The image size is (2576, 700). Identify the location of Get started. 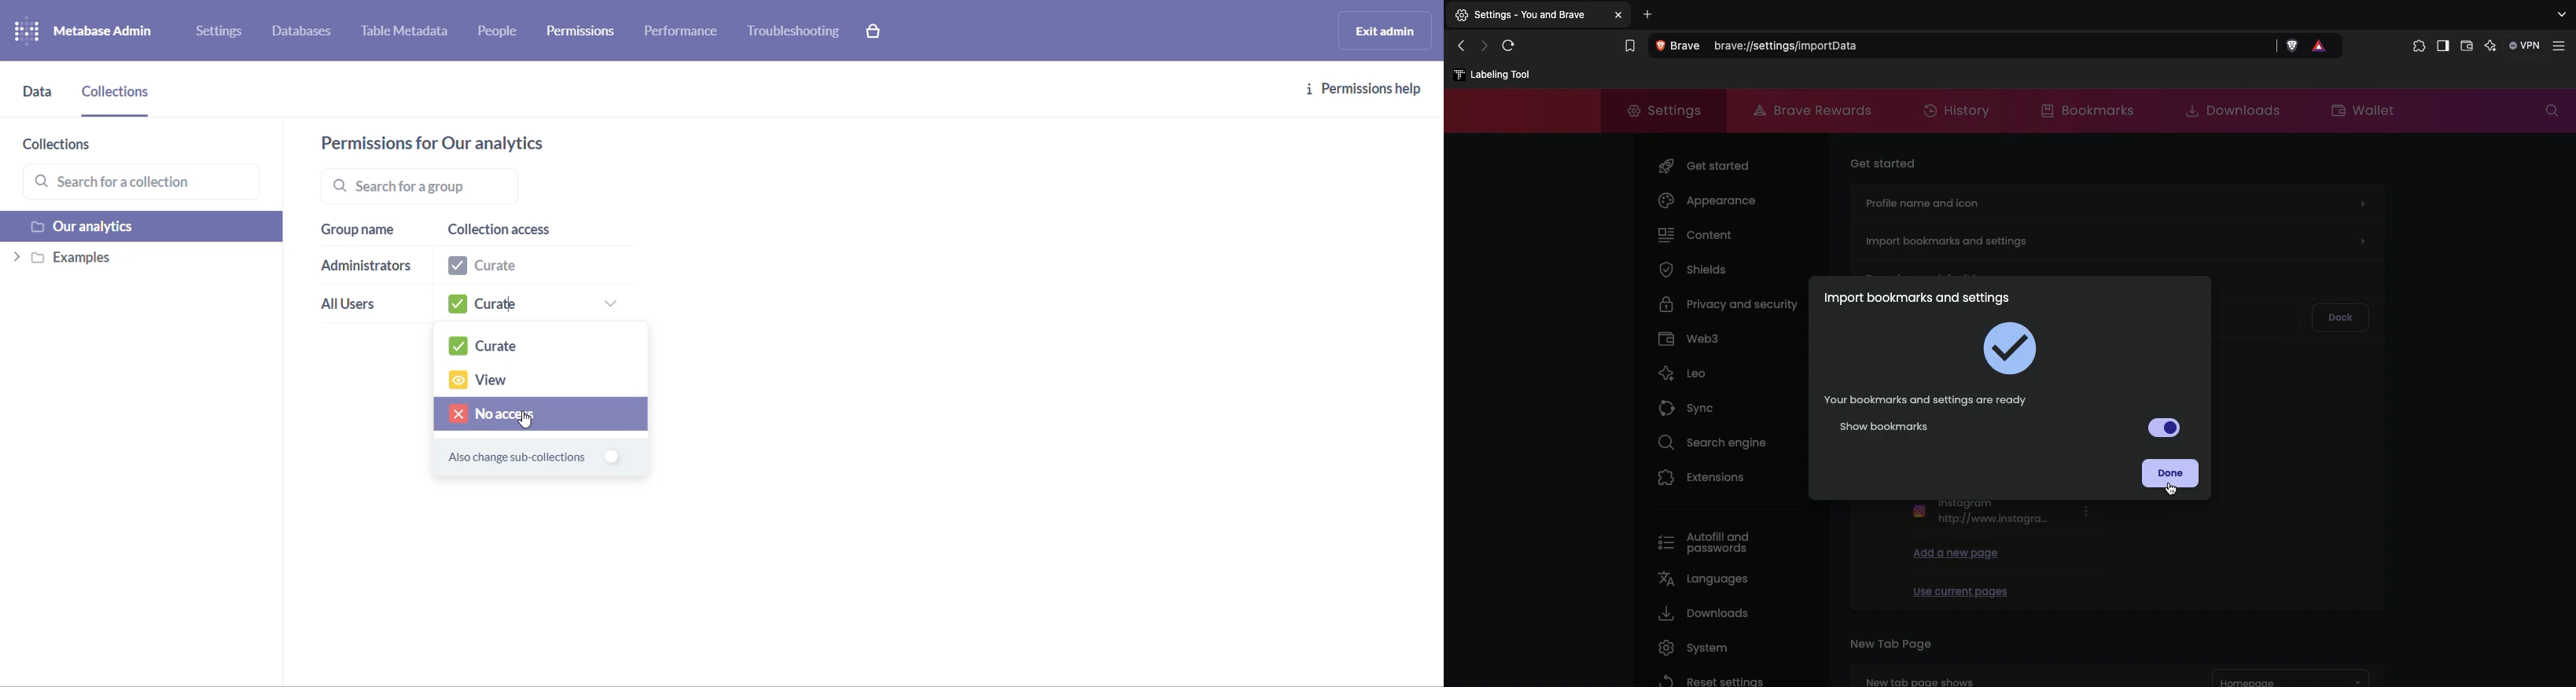
(1707, 163).